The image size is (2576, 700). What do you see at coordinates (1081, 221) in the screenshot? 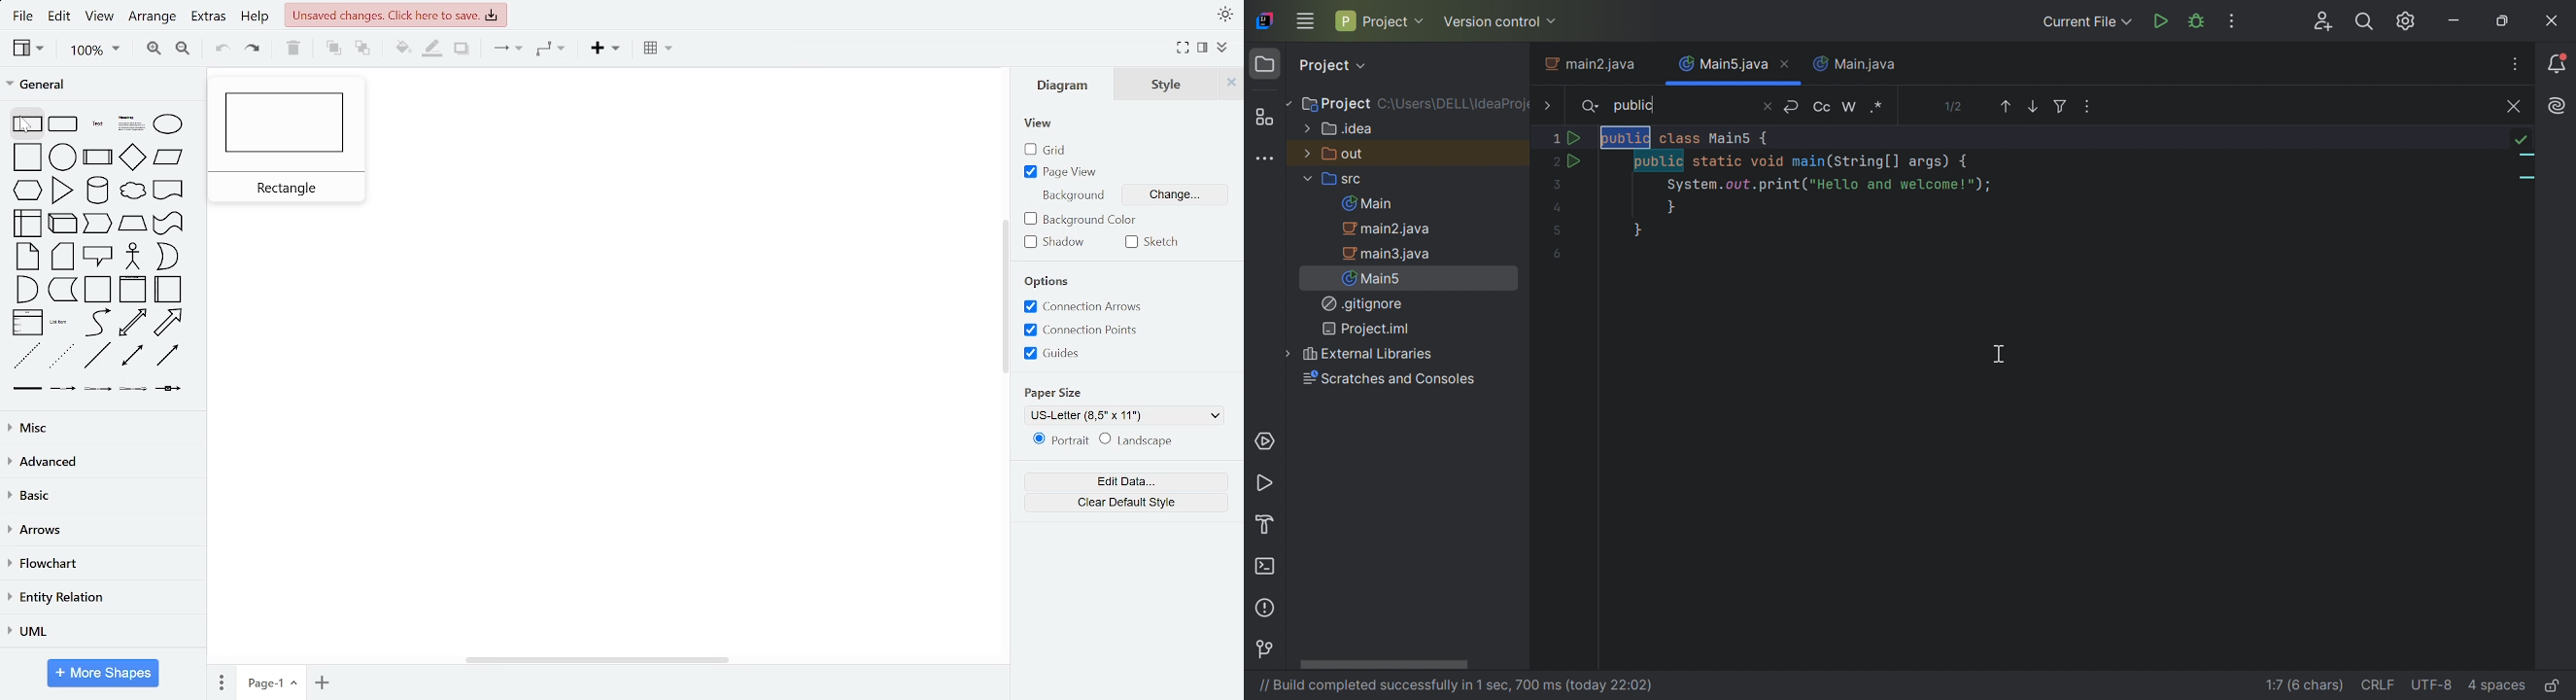
I see `background color` at bounding box center [1081, 221].